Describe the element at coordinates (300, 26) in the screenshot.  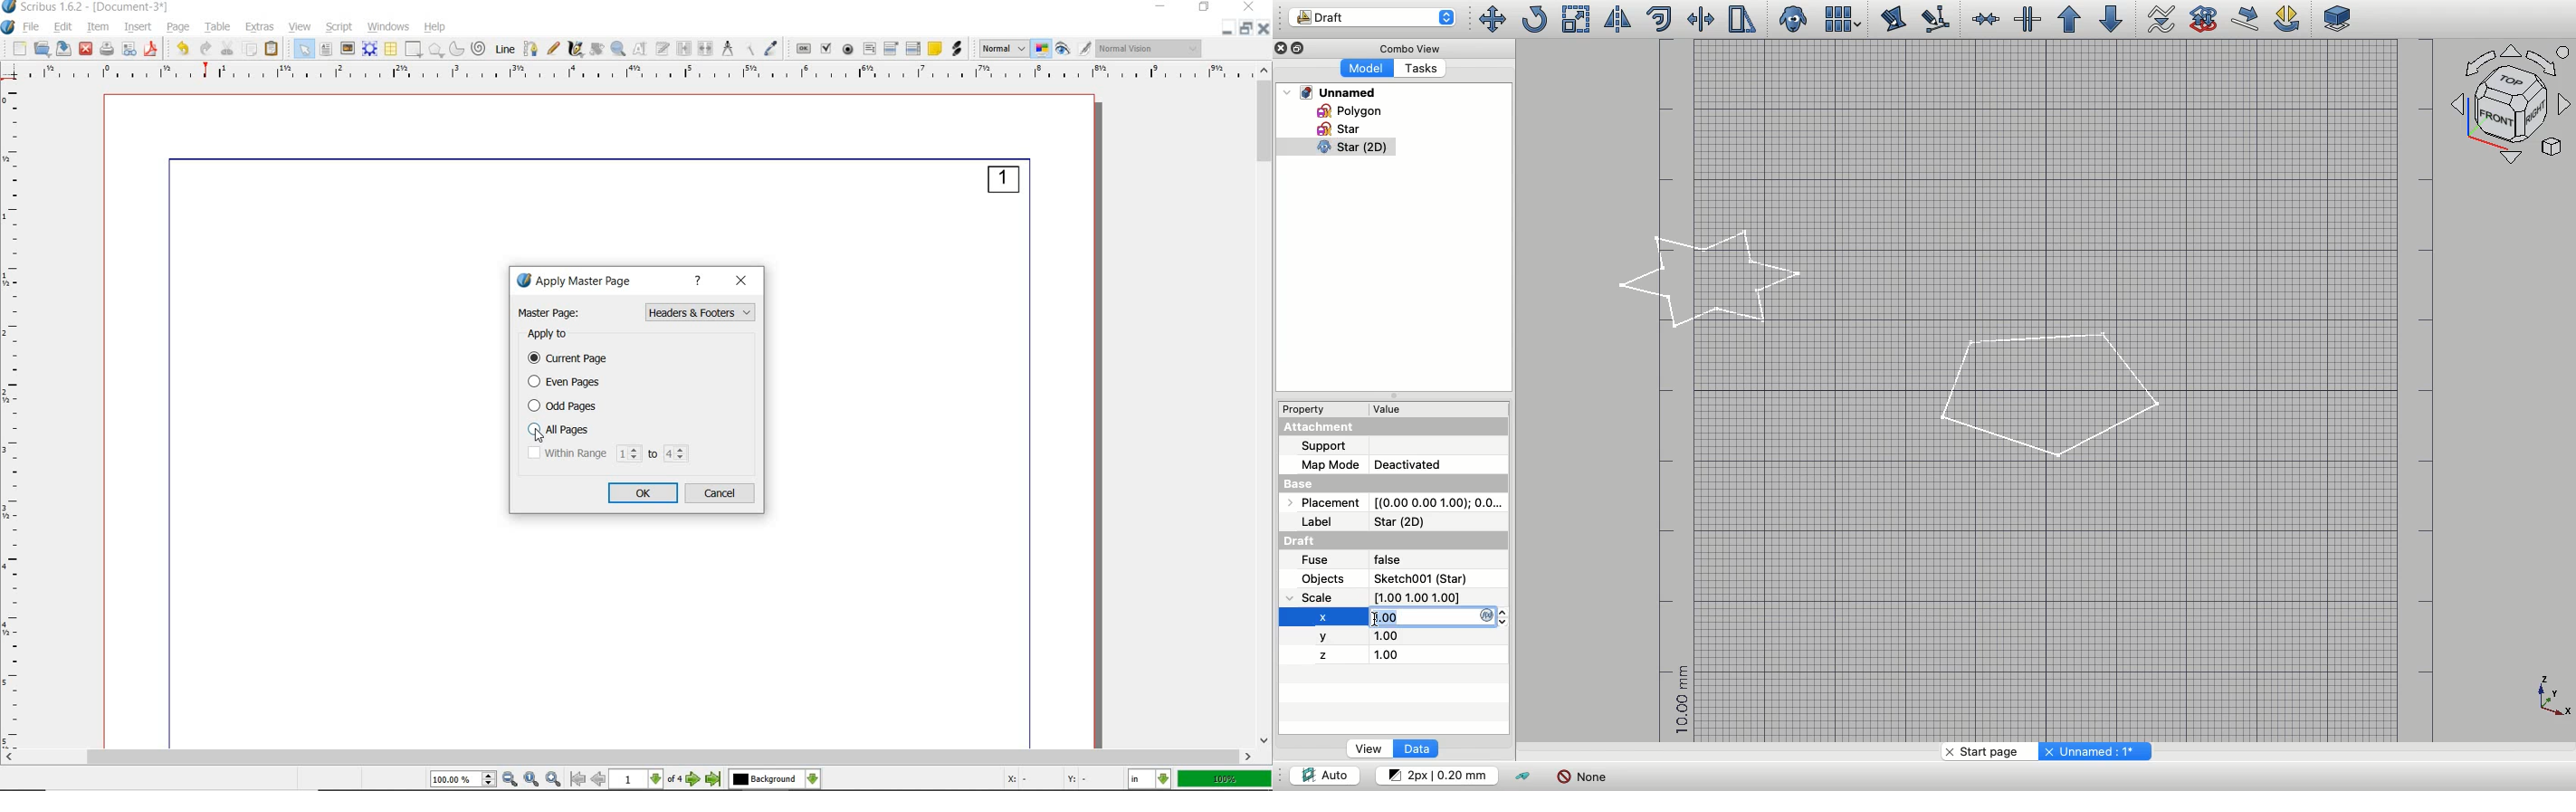
I see `view` at that location.